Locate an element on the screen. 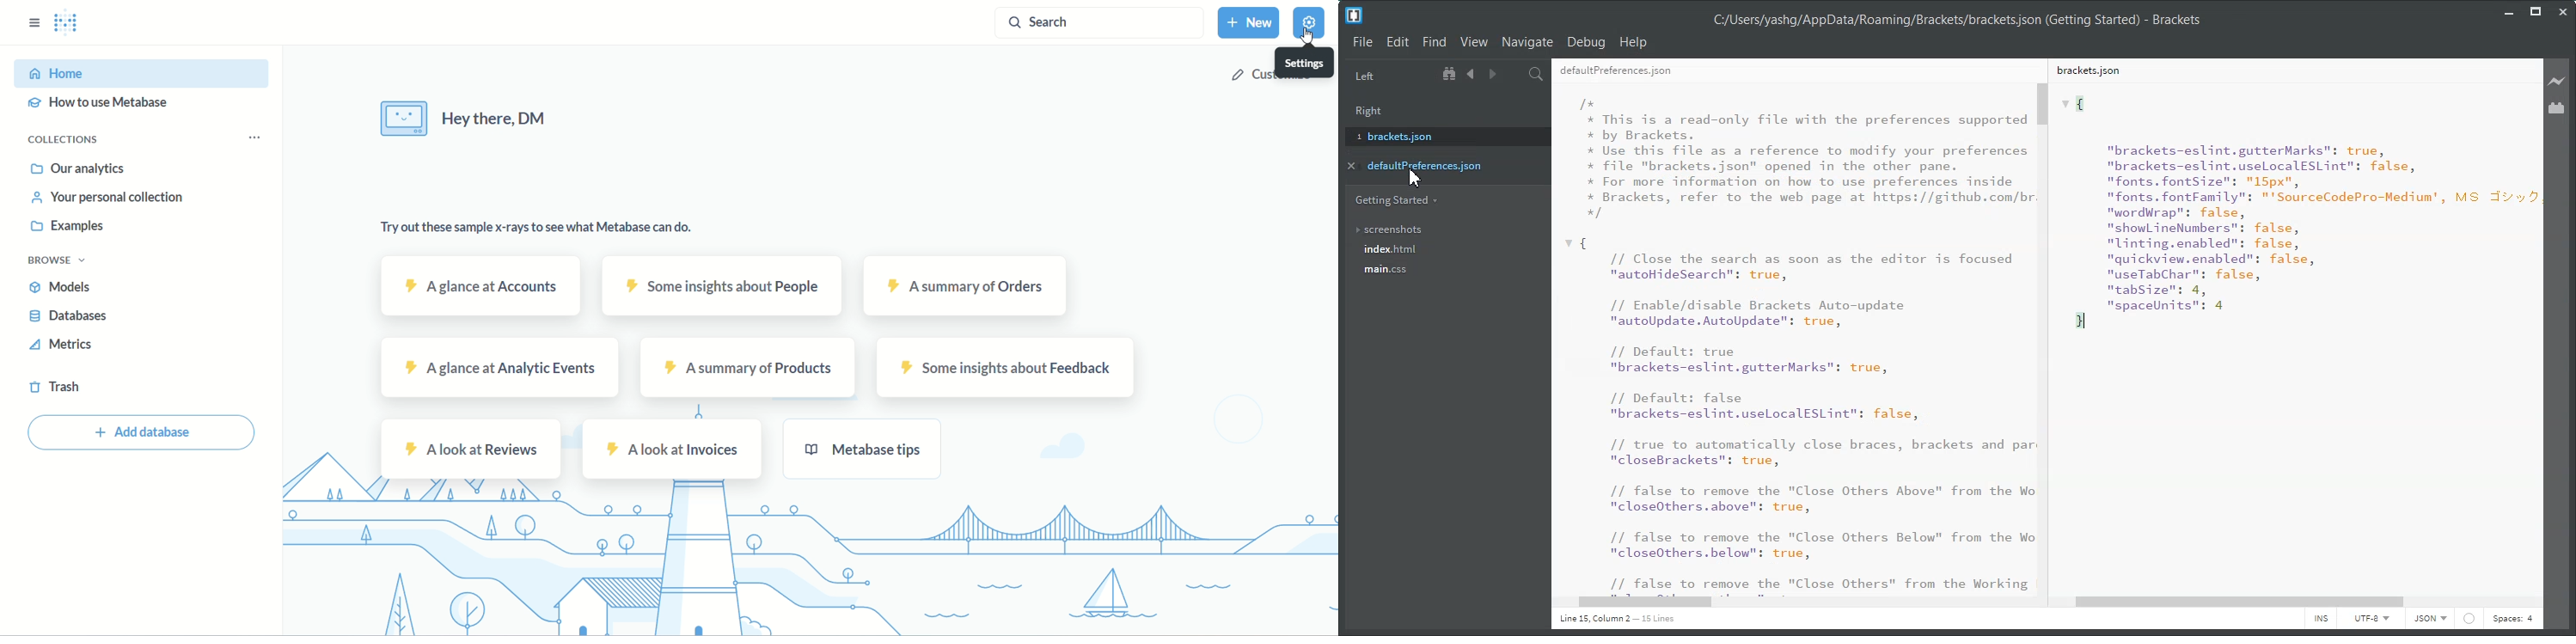 Image resolution: width=2576 pixels, height=644 pixels. index.html is located at coordinates (1445, 250).